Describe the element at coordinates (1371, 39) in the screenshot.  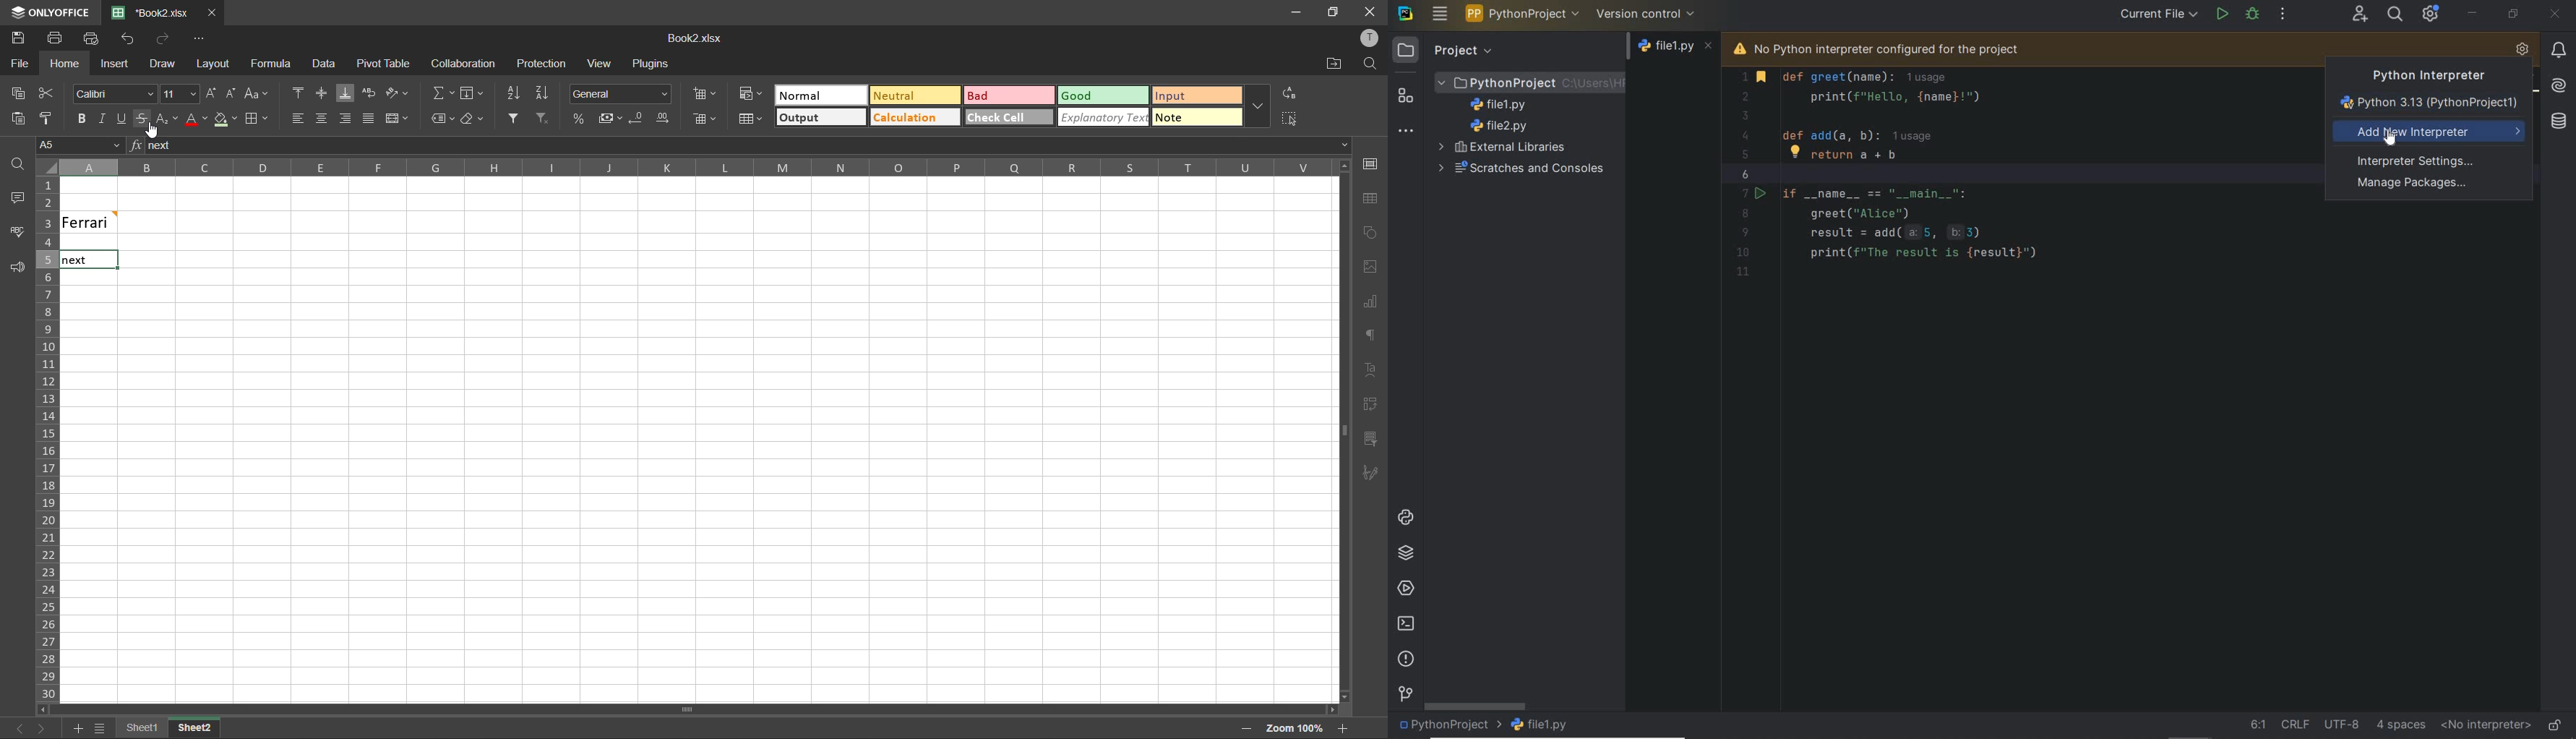
I see `profile` at that location.